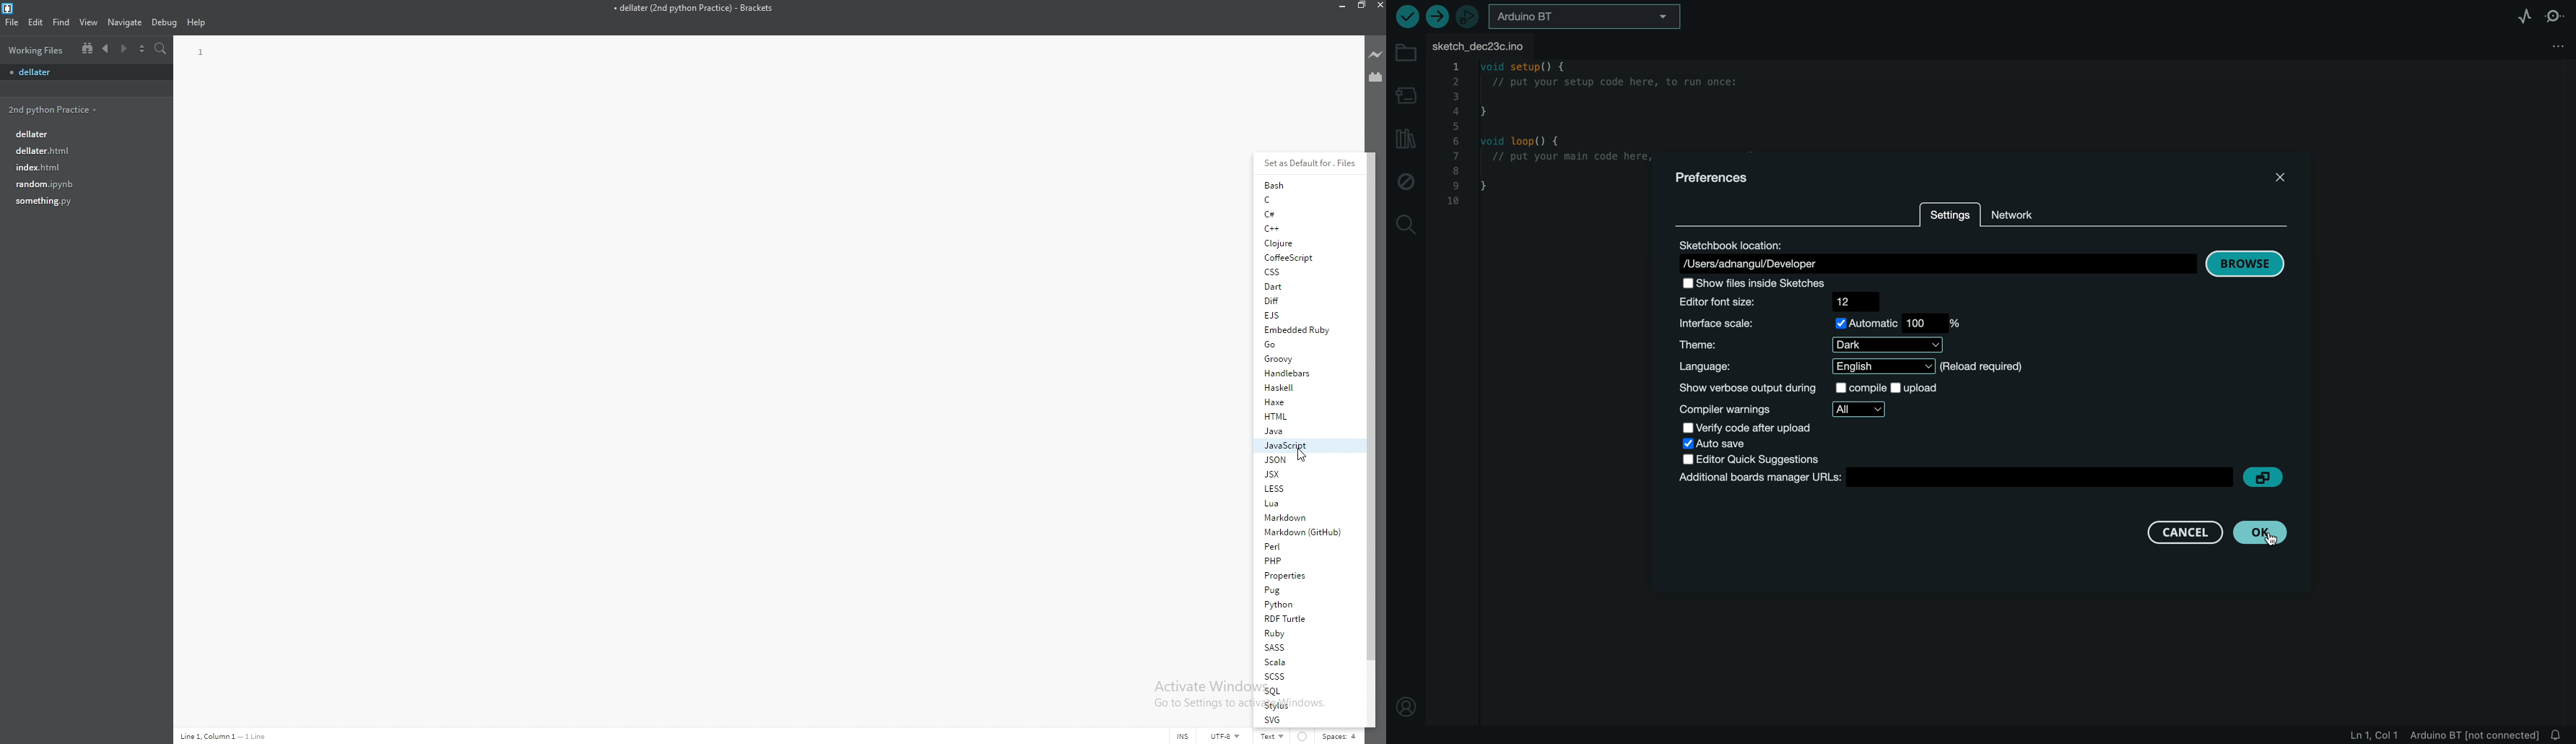  Describe the element at coordinates (1822, 387) in the screenshot. I see `show verbose` at that location.